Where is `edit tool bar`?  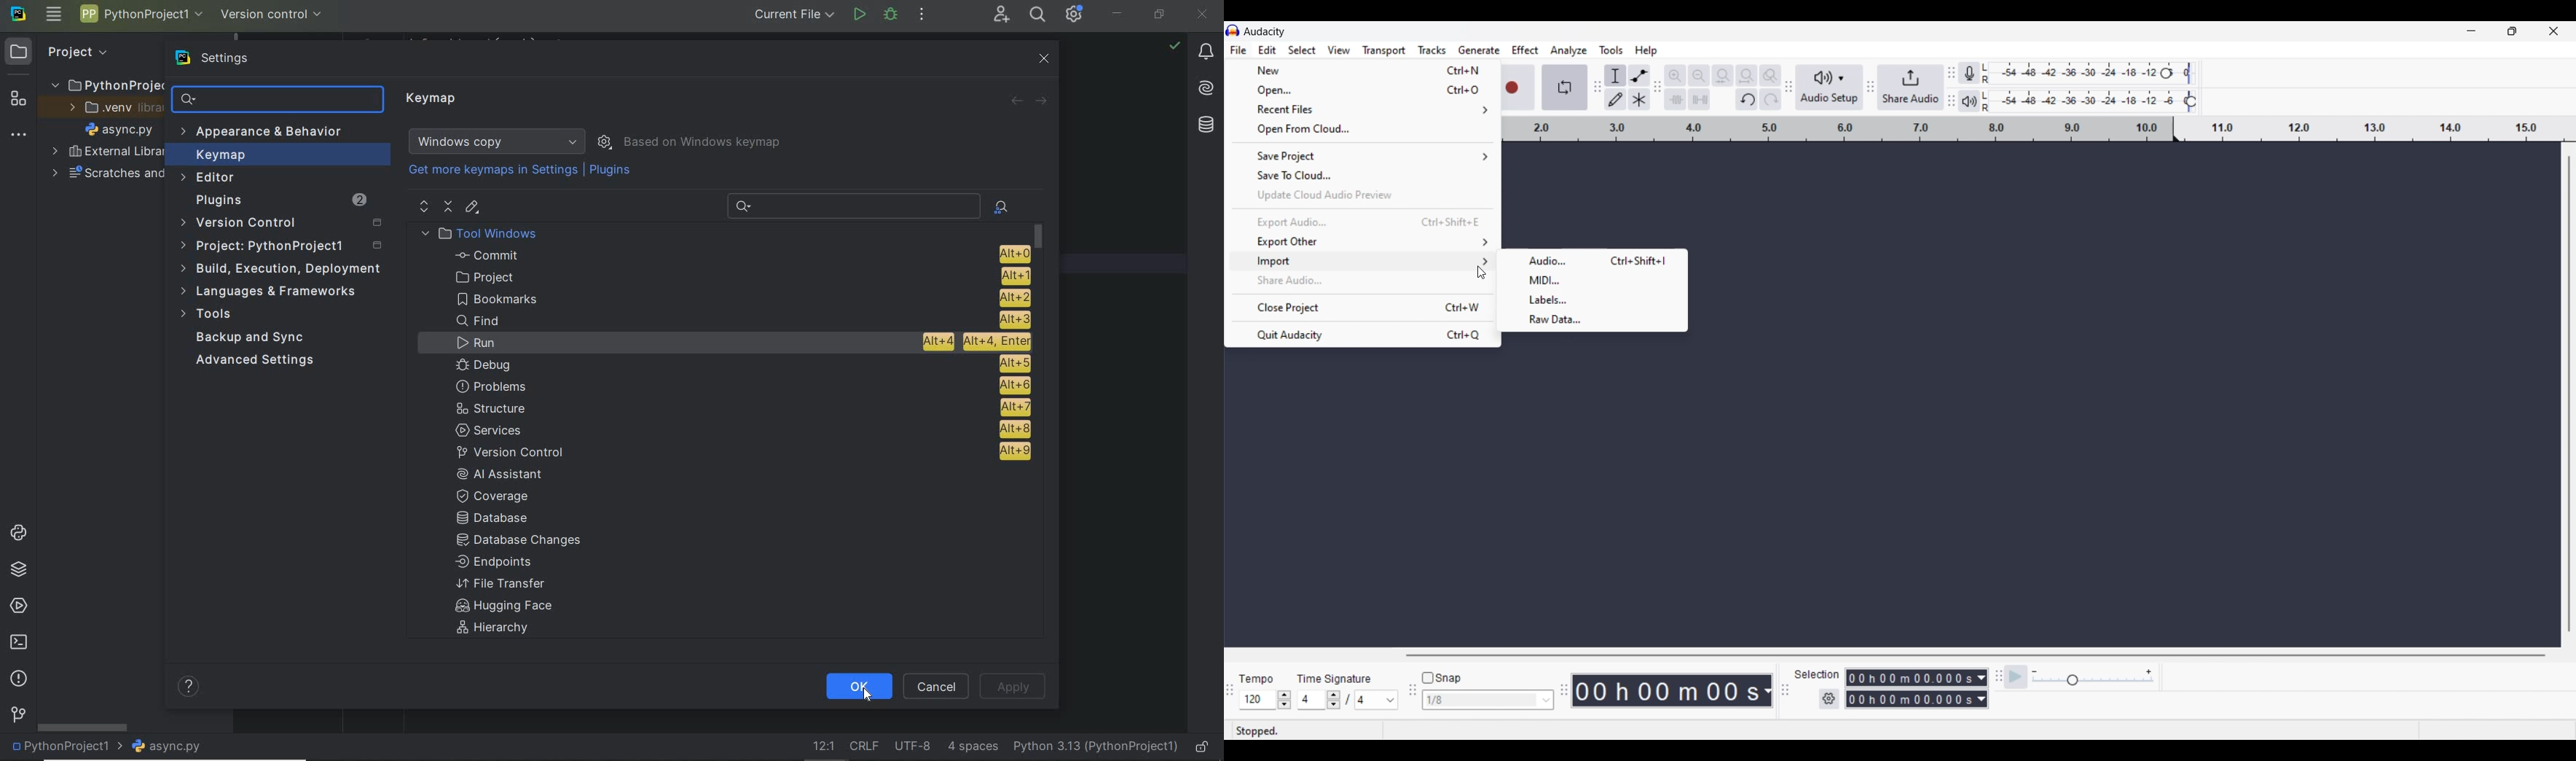 edit tool bar is located at coordinates (1659, 89).